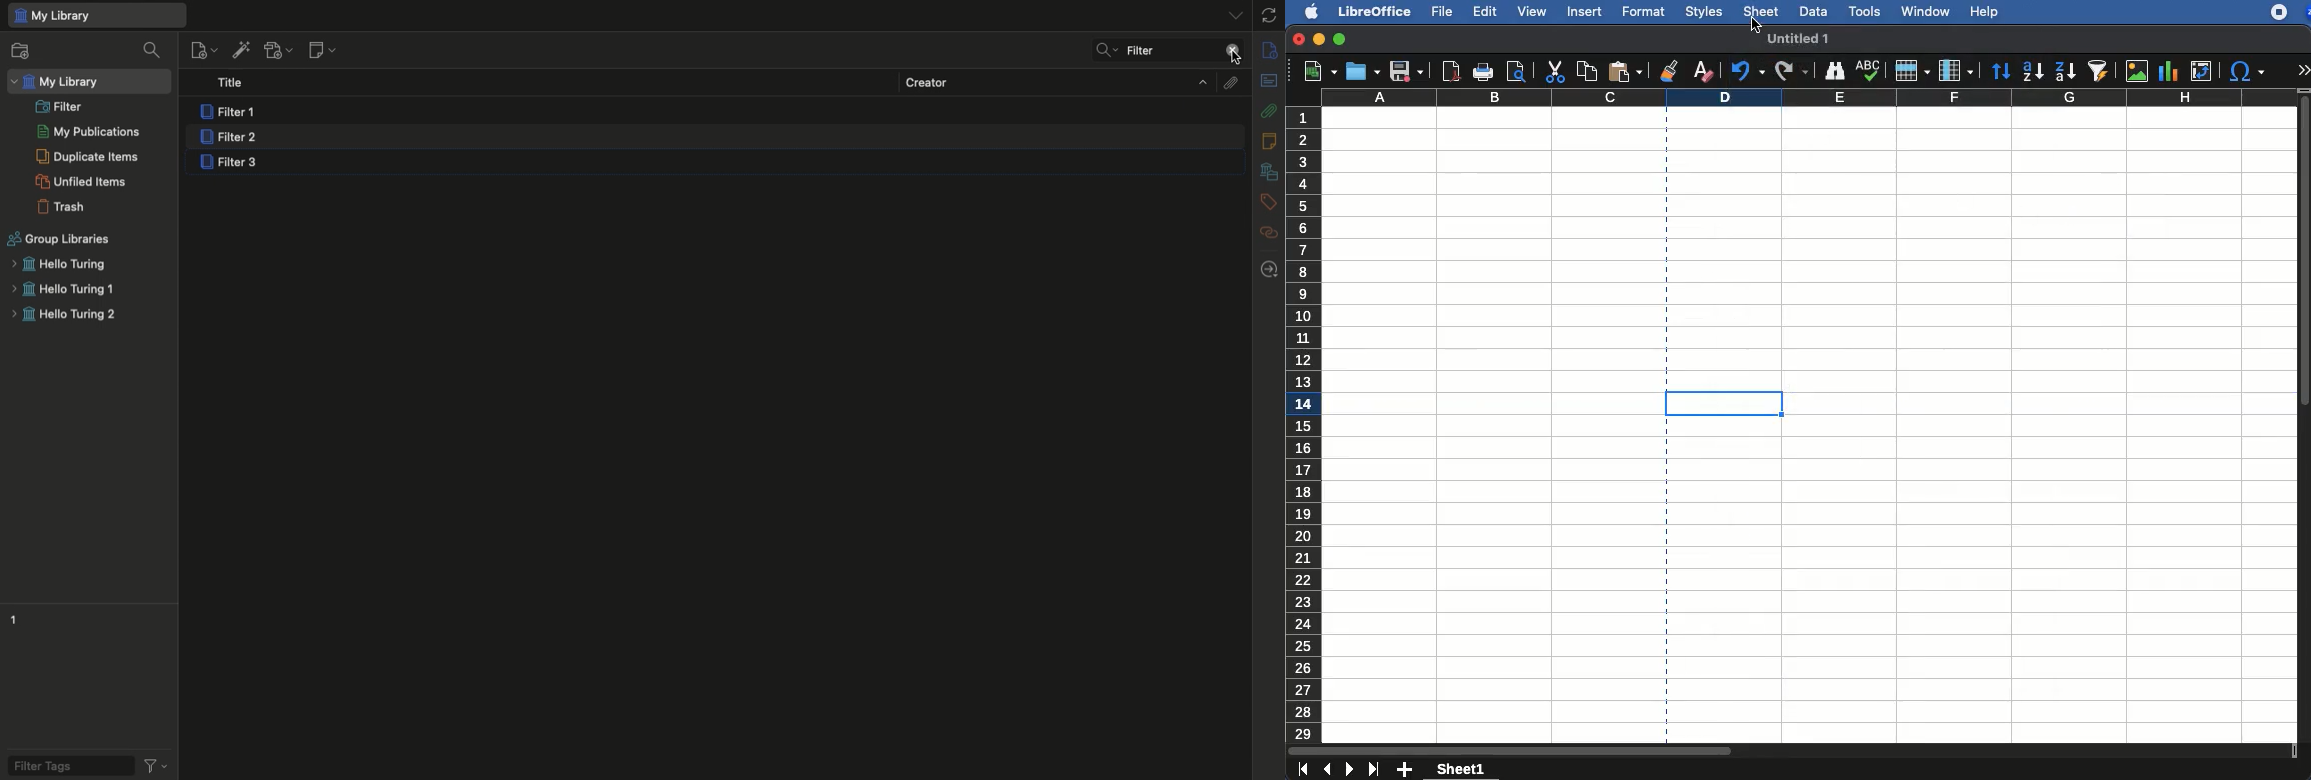 The height and width of the screenshot is (784, 2324). I want to click on scroll, so click(2305, 418).